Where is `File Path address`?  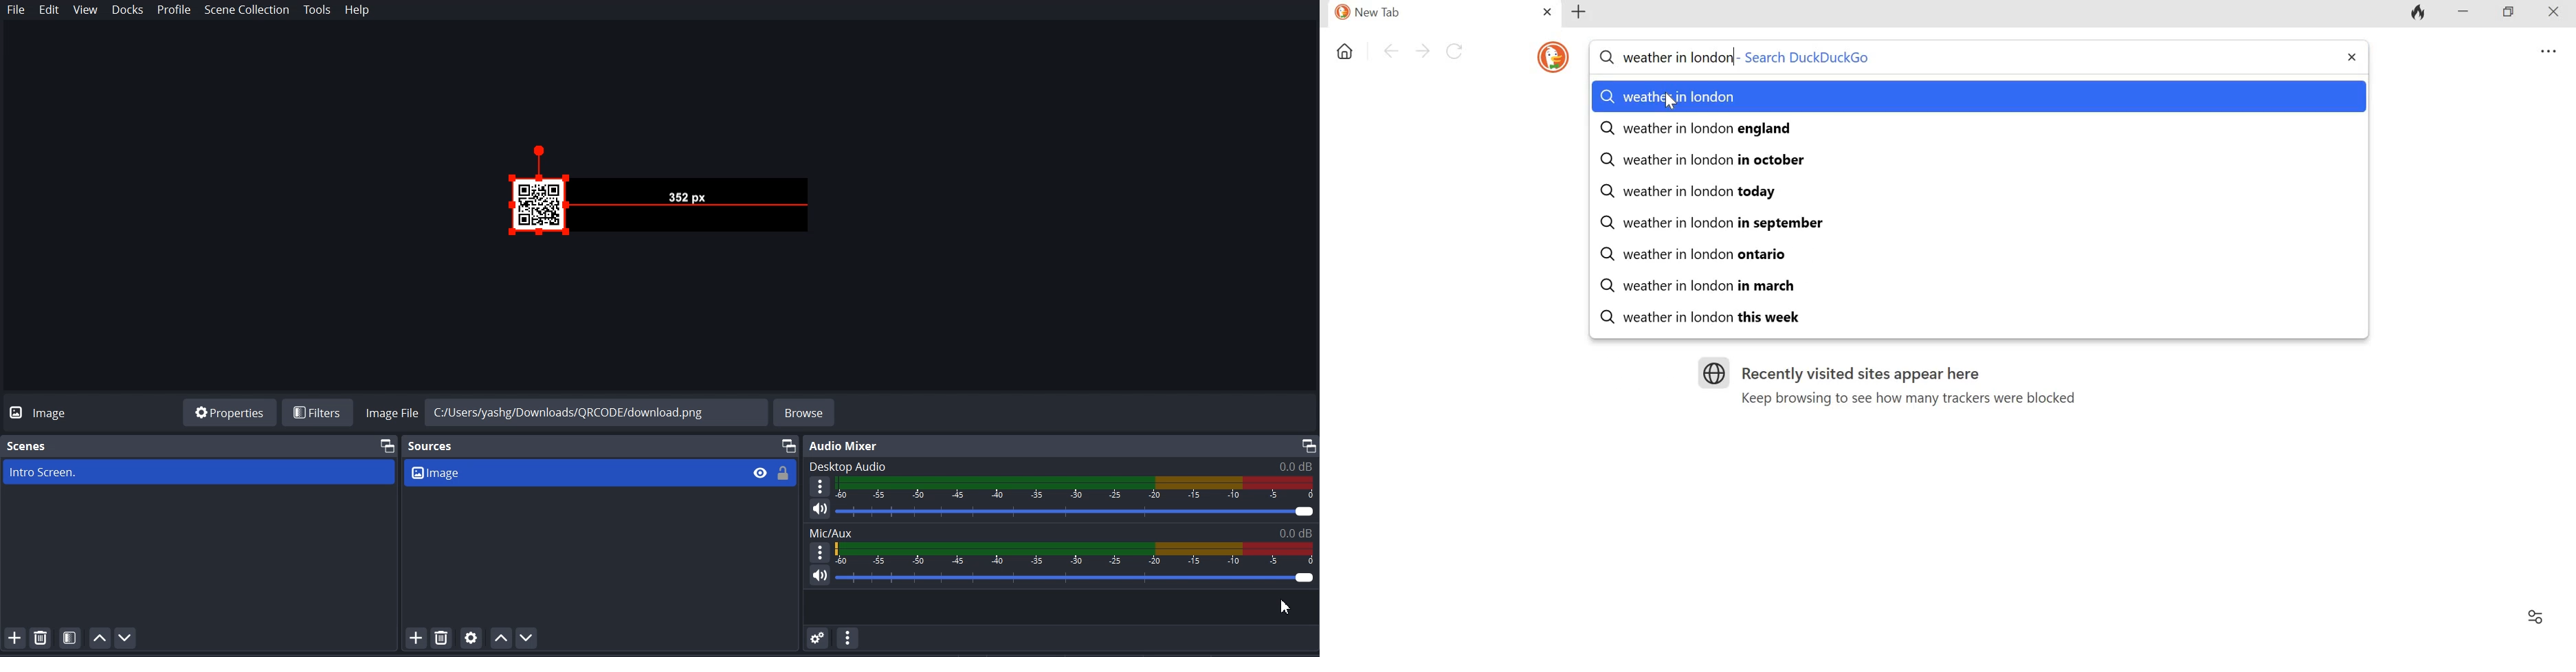
File Path address is located at coordinates (566, 411).